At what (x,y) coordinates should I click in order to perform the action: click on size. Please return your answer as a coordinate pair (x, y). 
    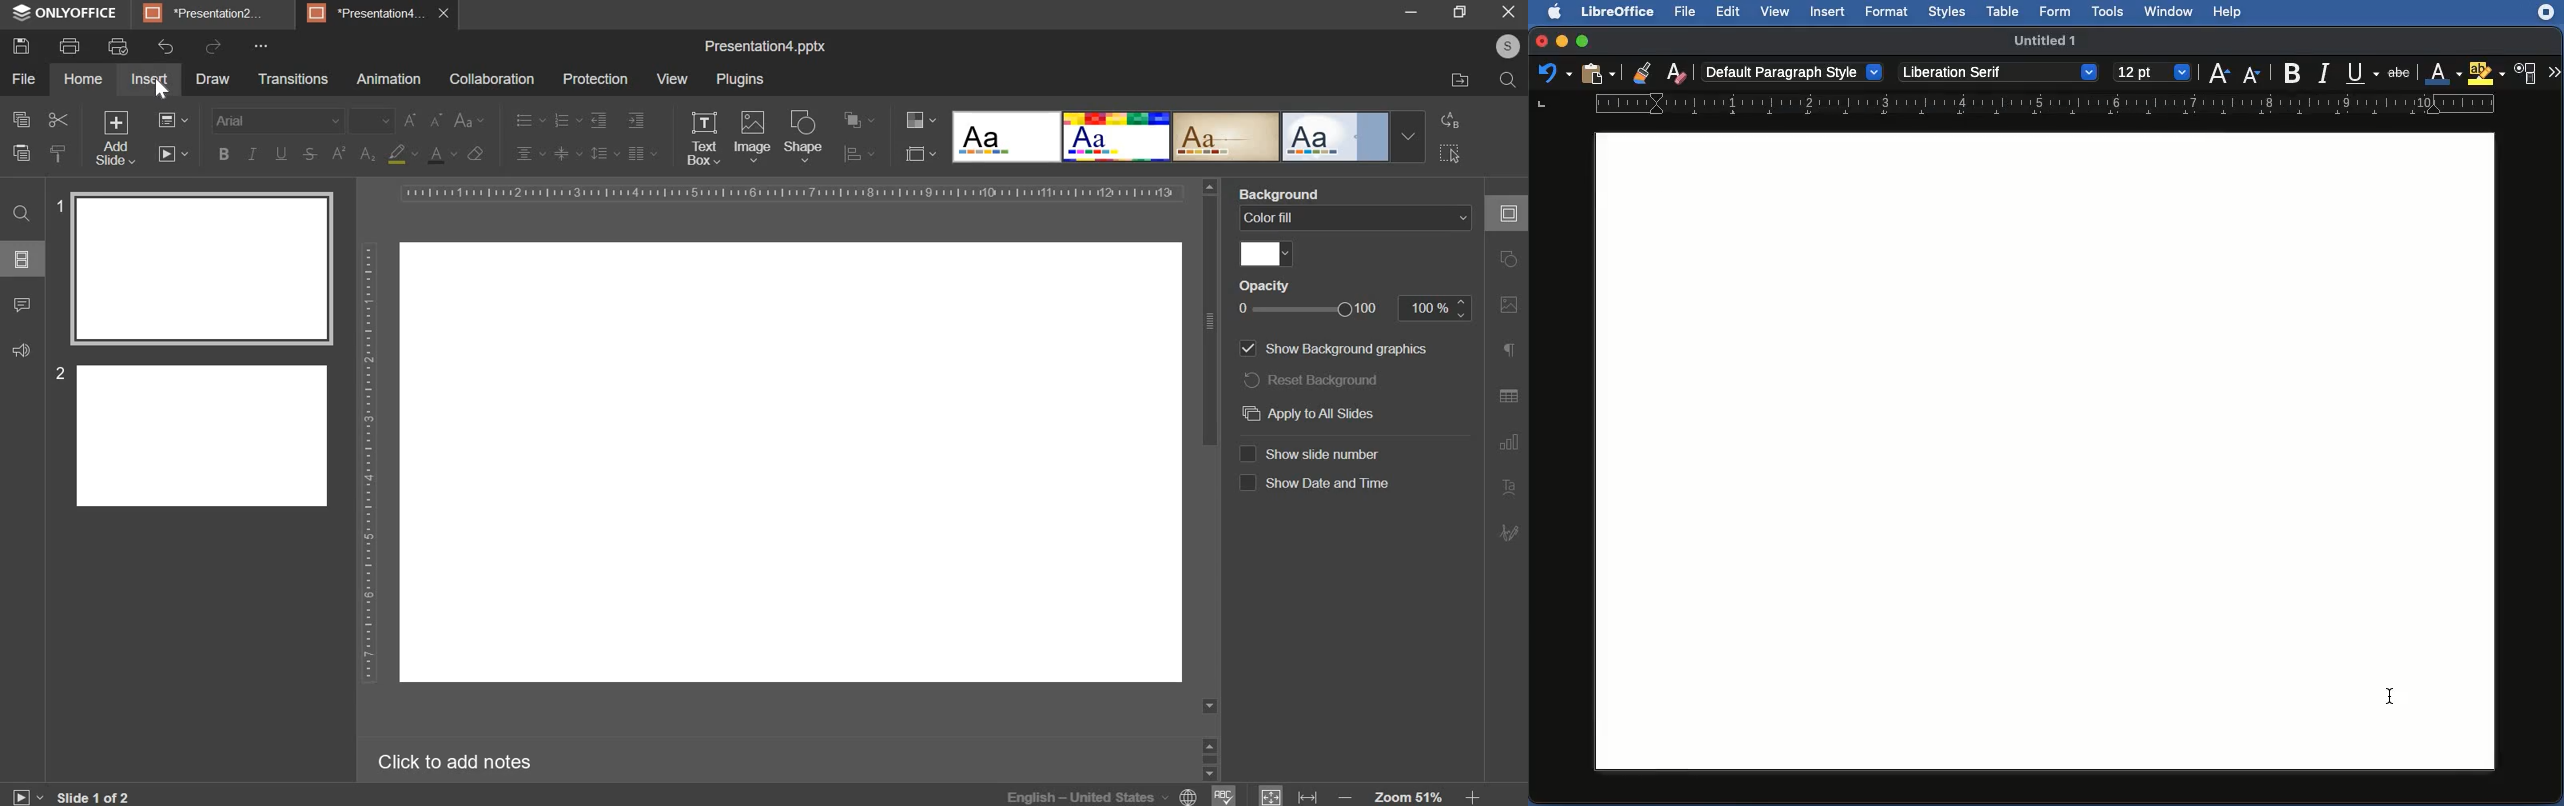
    Looking at the image, I should click on (2151, 72).